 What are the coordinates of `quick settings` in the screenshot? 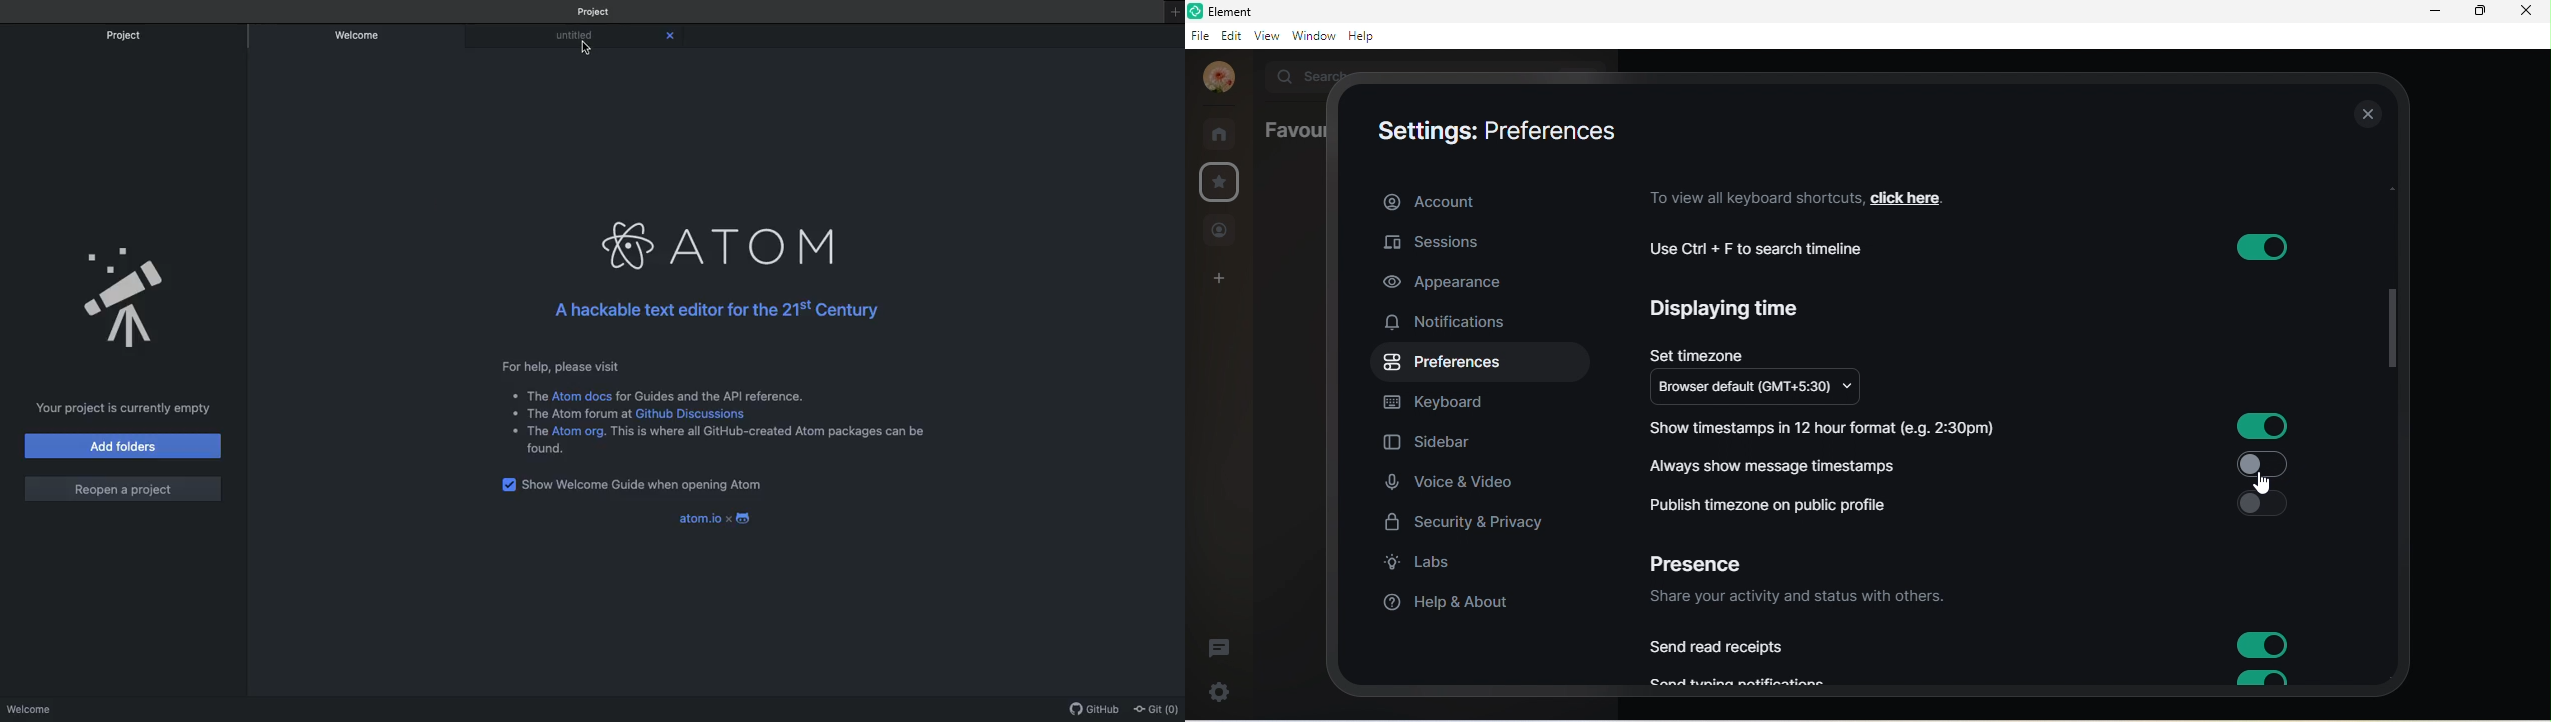 It's located at (1212, 692).